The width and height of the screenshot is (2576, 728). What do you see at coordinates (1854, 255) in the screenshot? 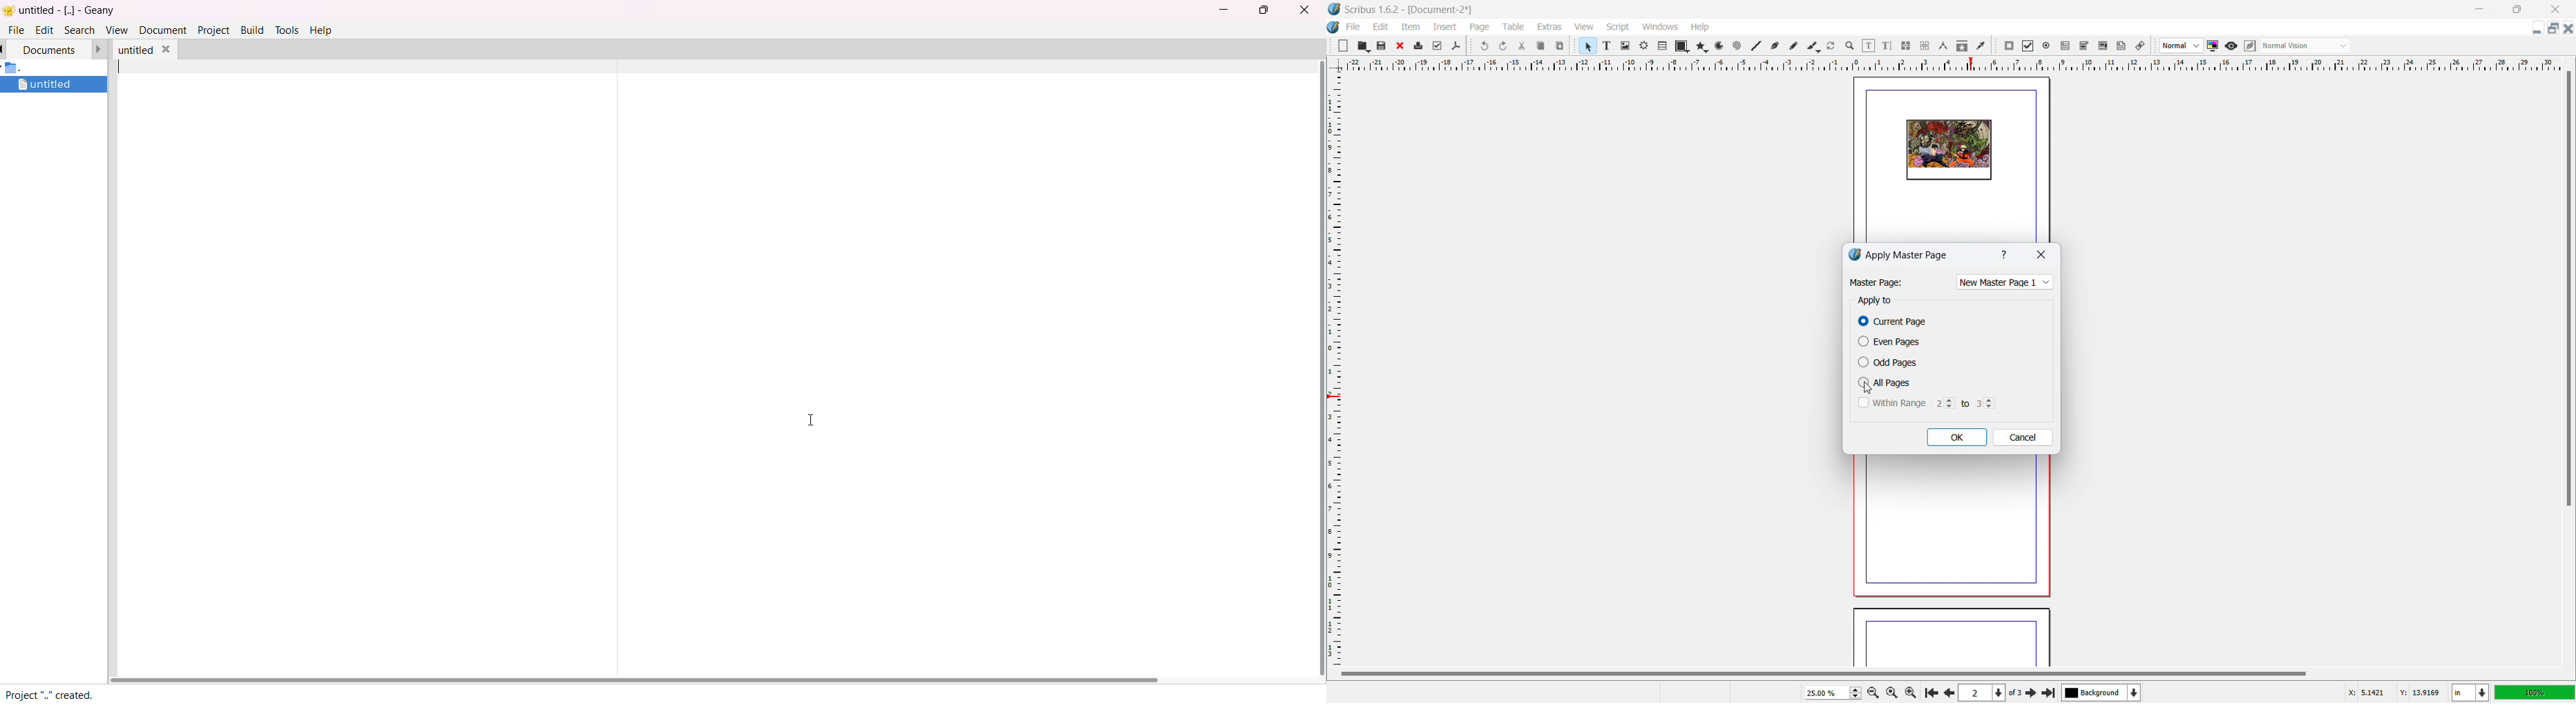
I see `logo` at bounding box center [1854, 255].